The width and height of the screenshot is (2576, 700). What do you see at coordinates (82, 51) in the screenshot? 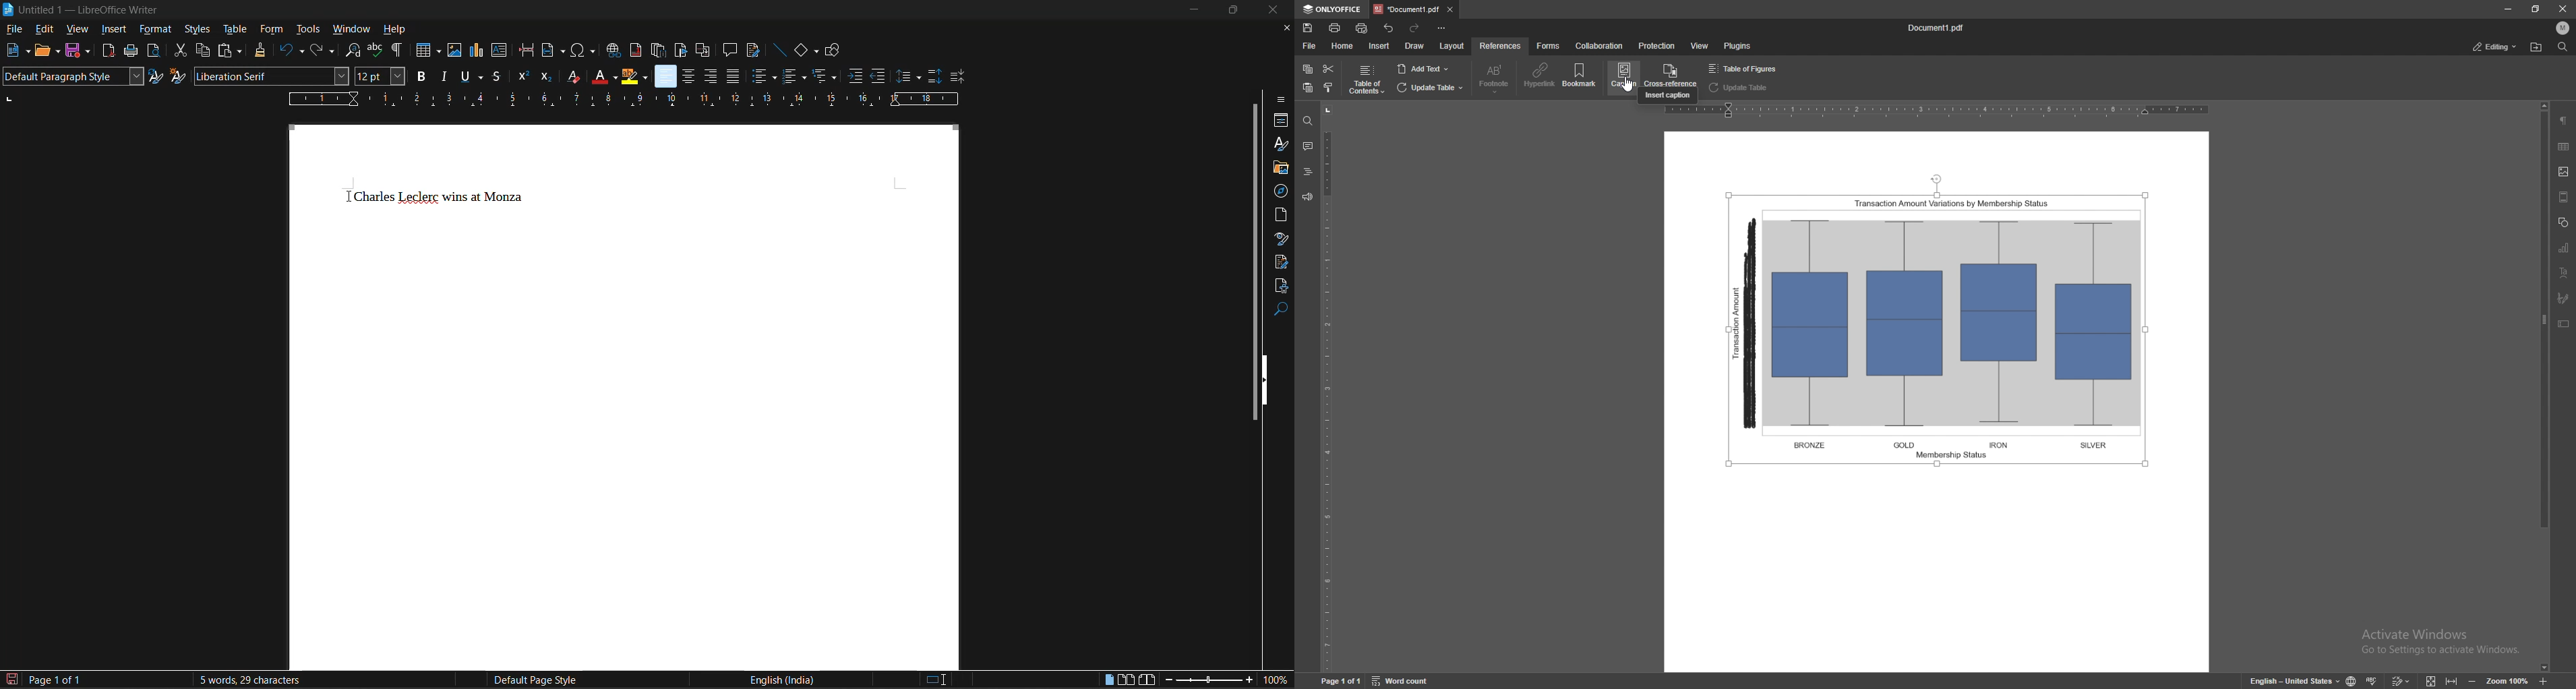
I see `save` at bounding box center [82, 51].